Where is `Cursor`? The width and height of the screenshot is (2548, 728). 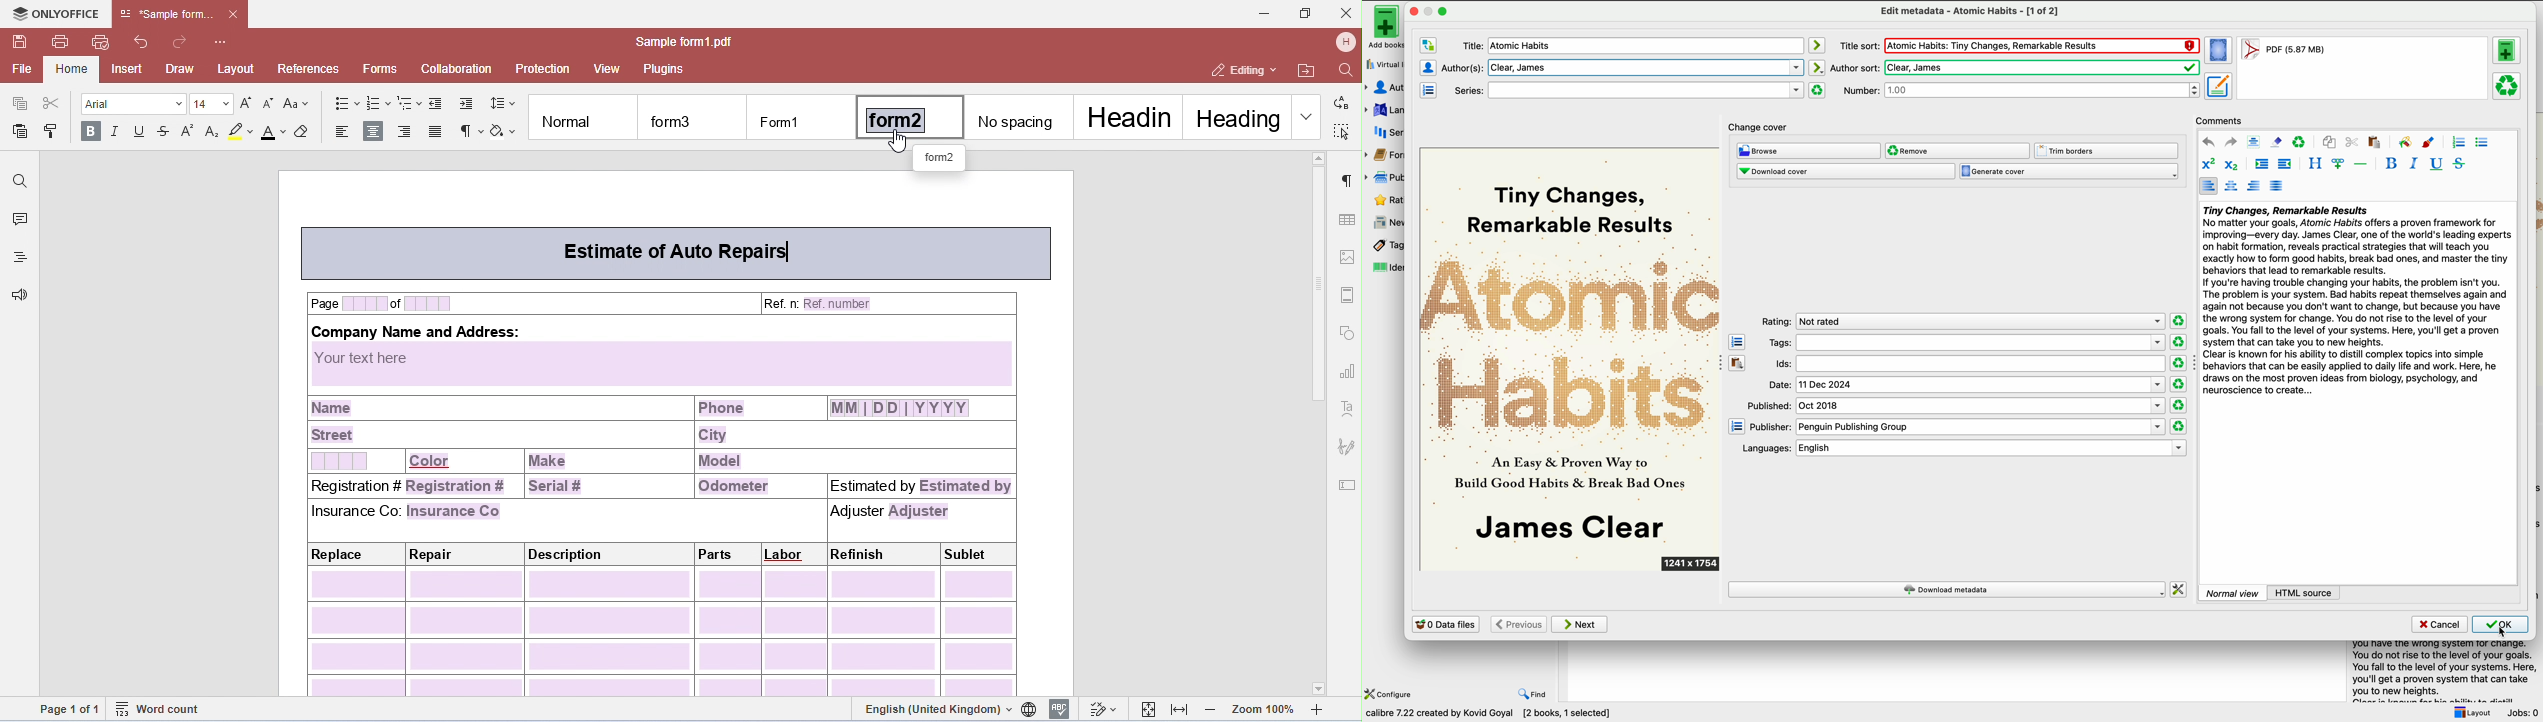
Cursor is located at coordinates (2501, 634).